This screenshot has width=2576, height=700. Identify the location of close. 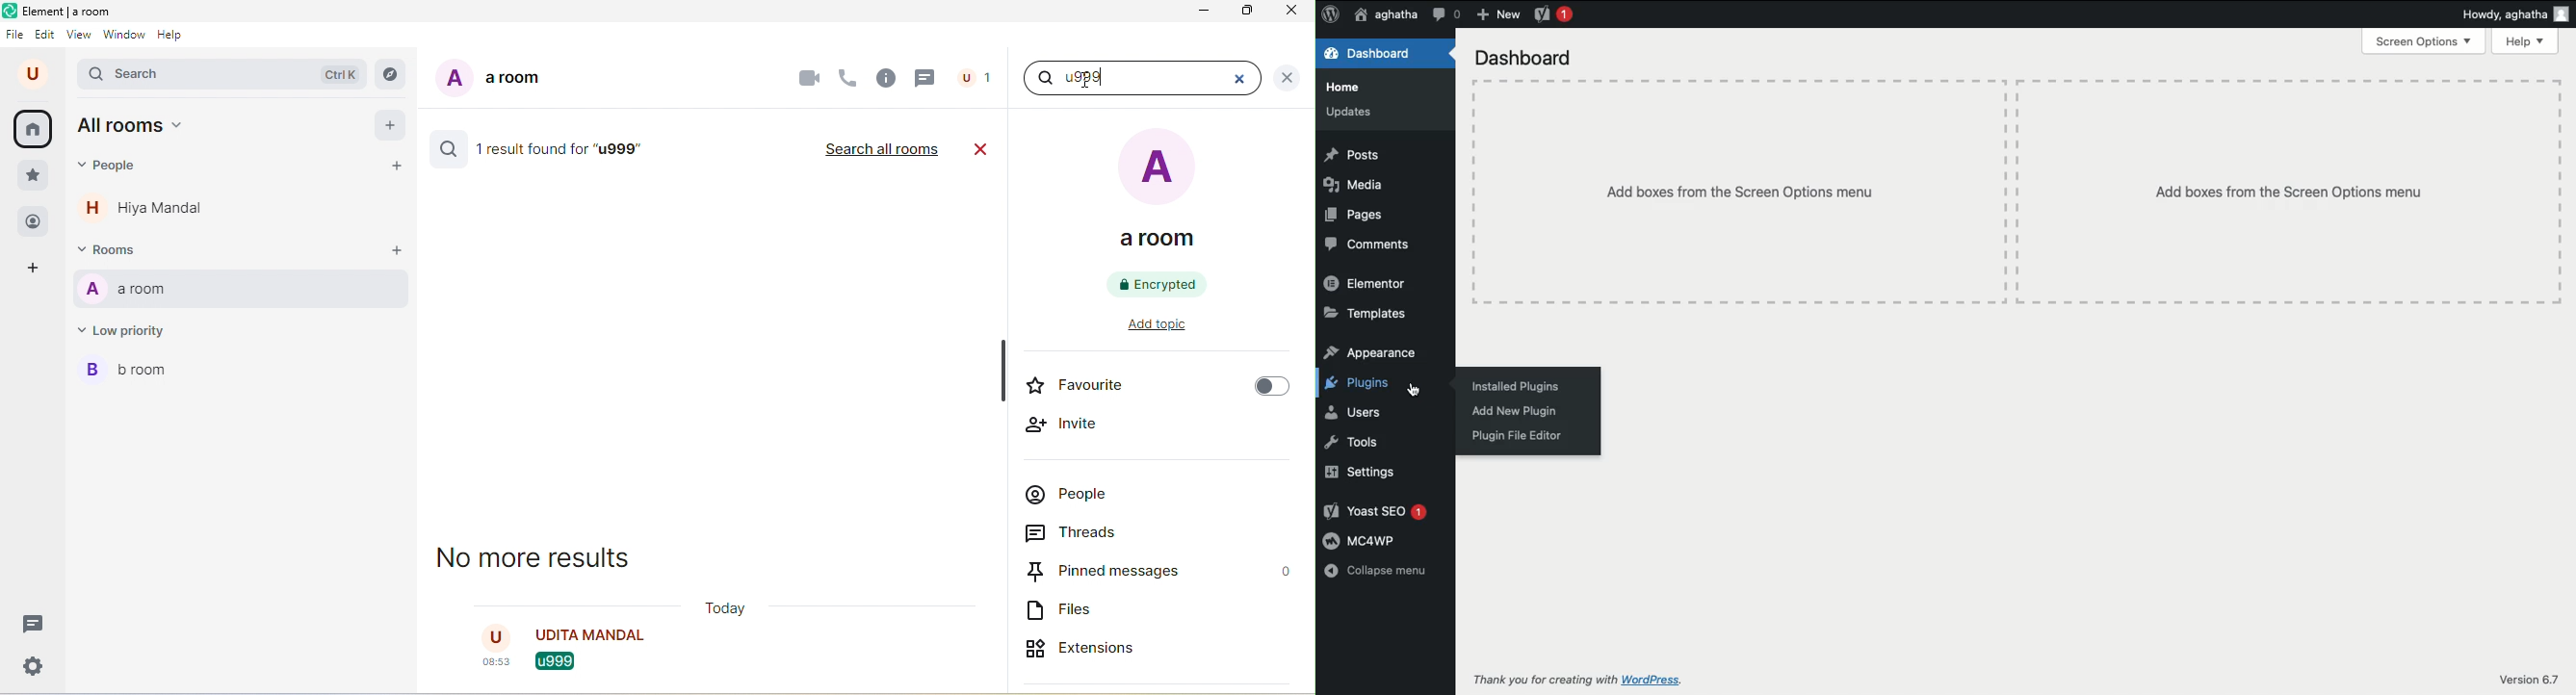
(1248, 77).